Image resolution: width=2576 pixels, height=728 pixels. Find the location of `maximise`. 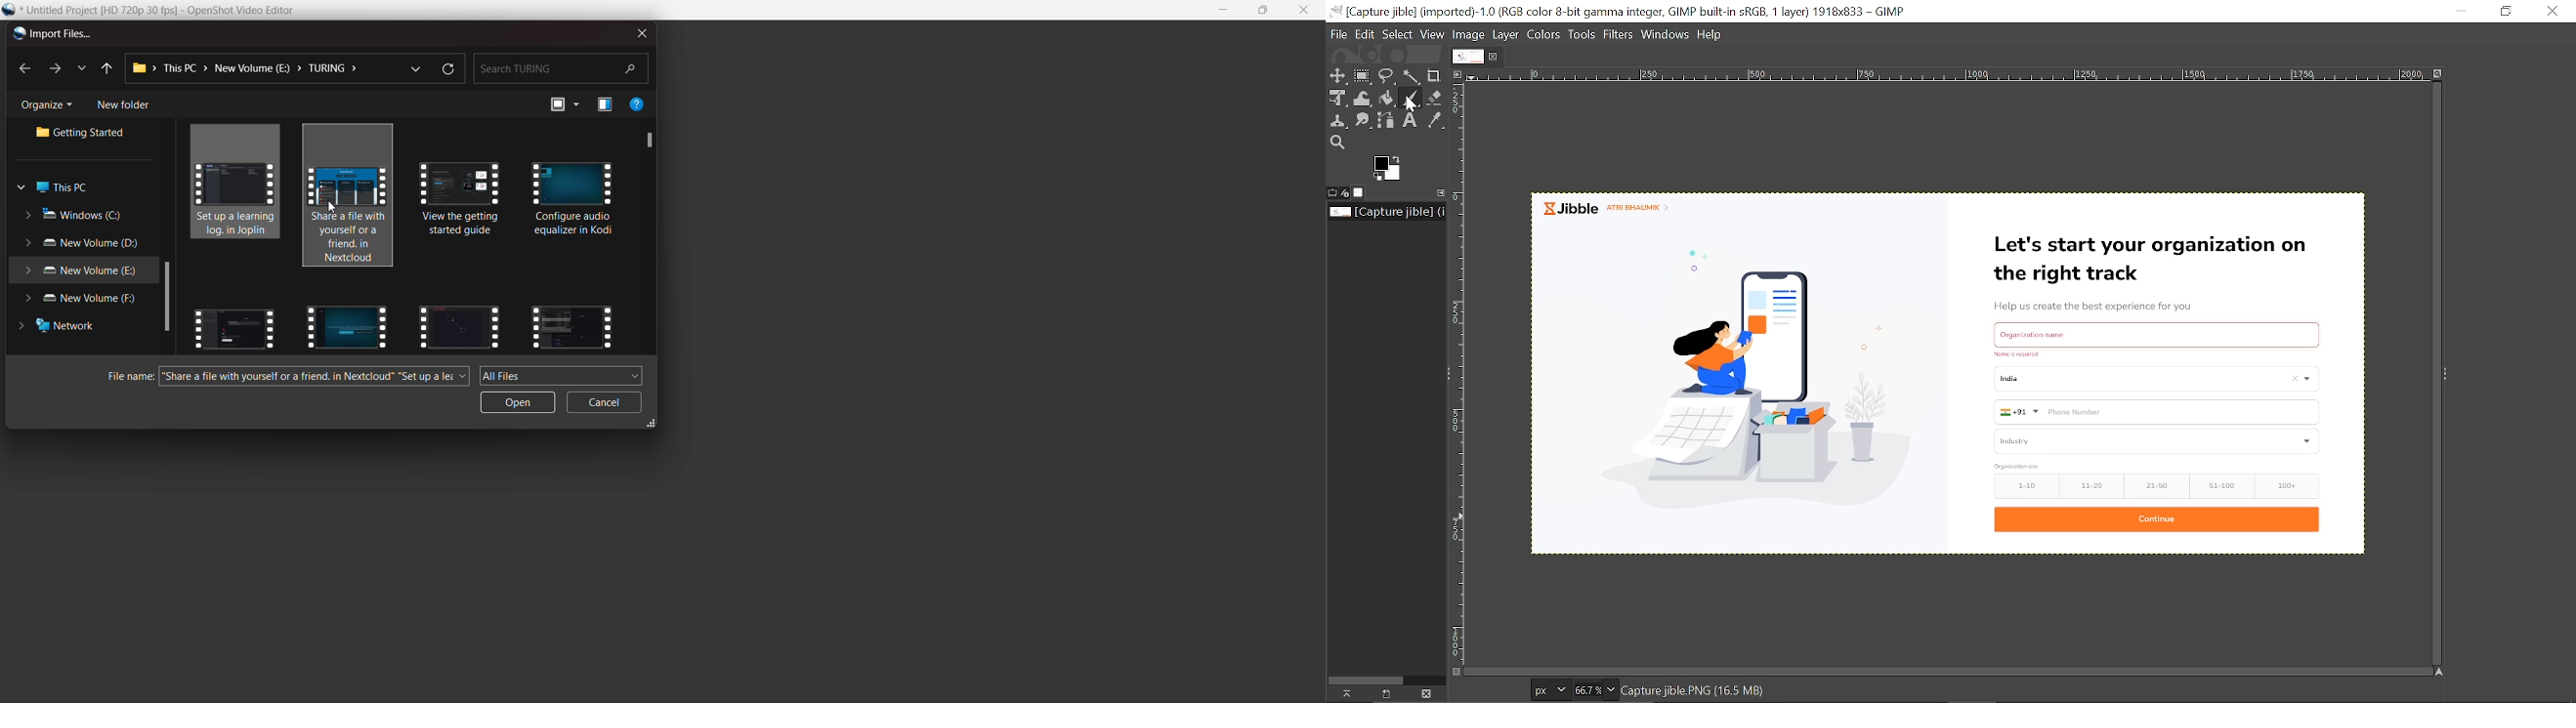

maximise is located at coordinates (1266, 11).